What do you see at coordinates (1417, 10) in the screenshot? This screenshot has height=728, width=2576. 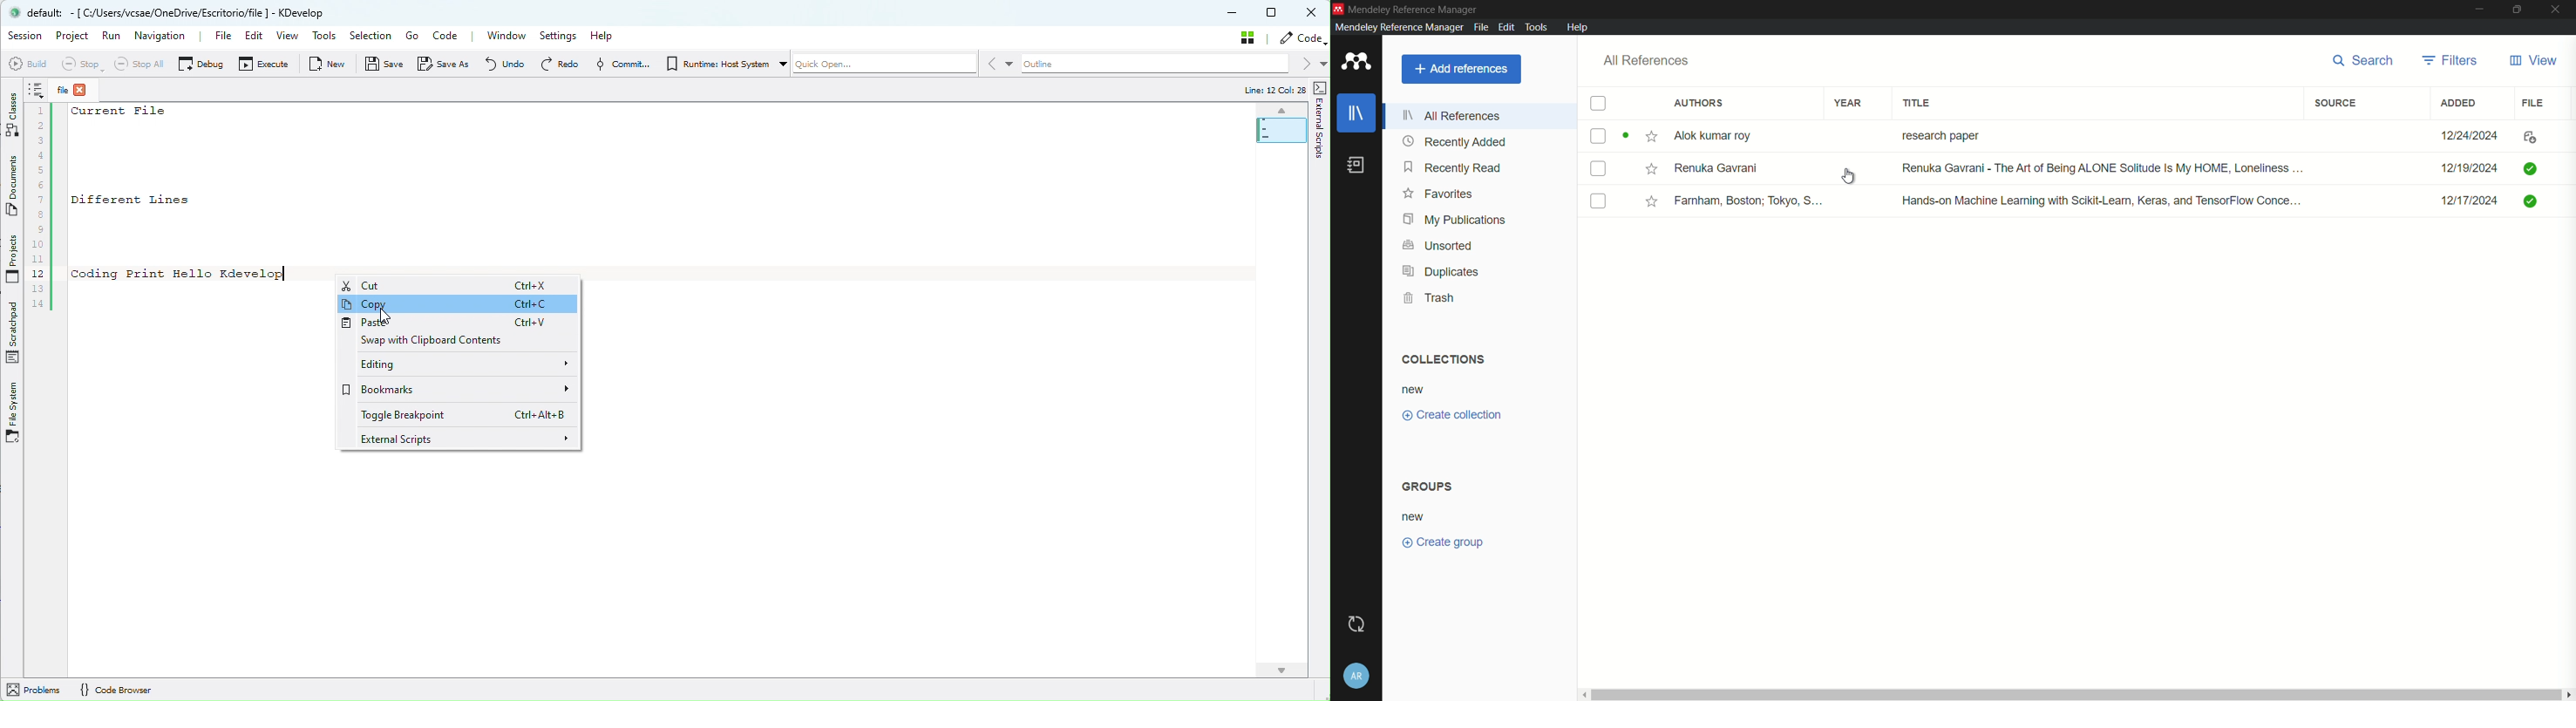 I see `Mendeley Reference Manager` at bounding box center [1417, 10].